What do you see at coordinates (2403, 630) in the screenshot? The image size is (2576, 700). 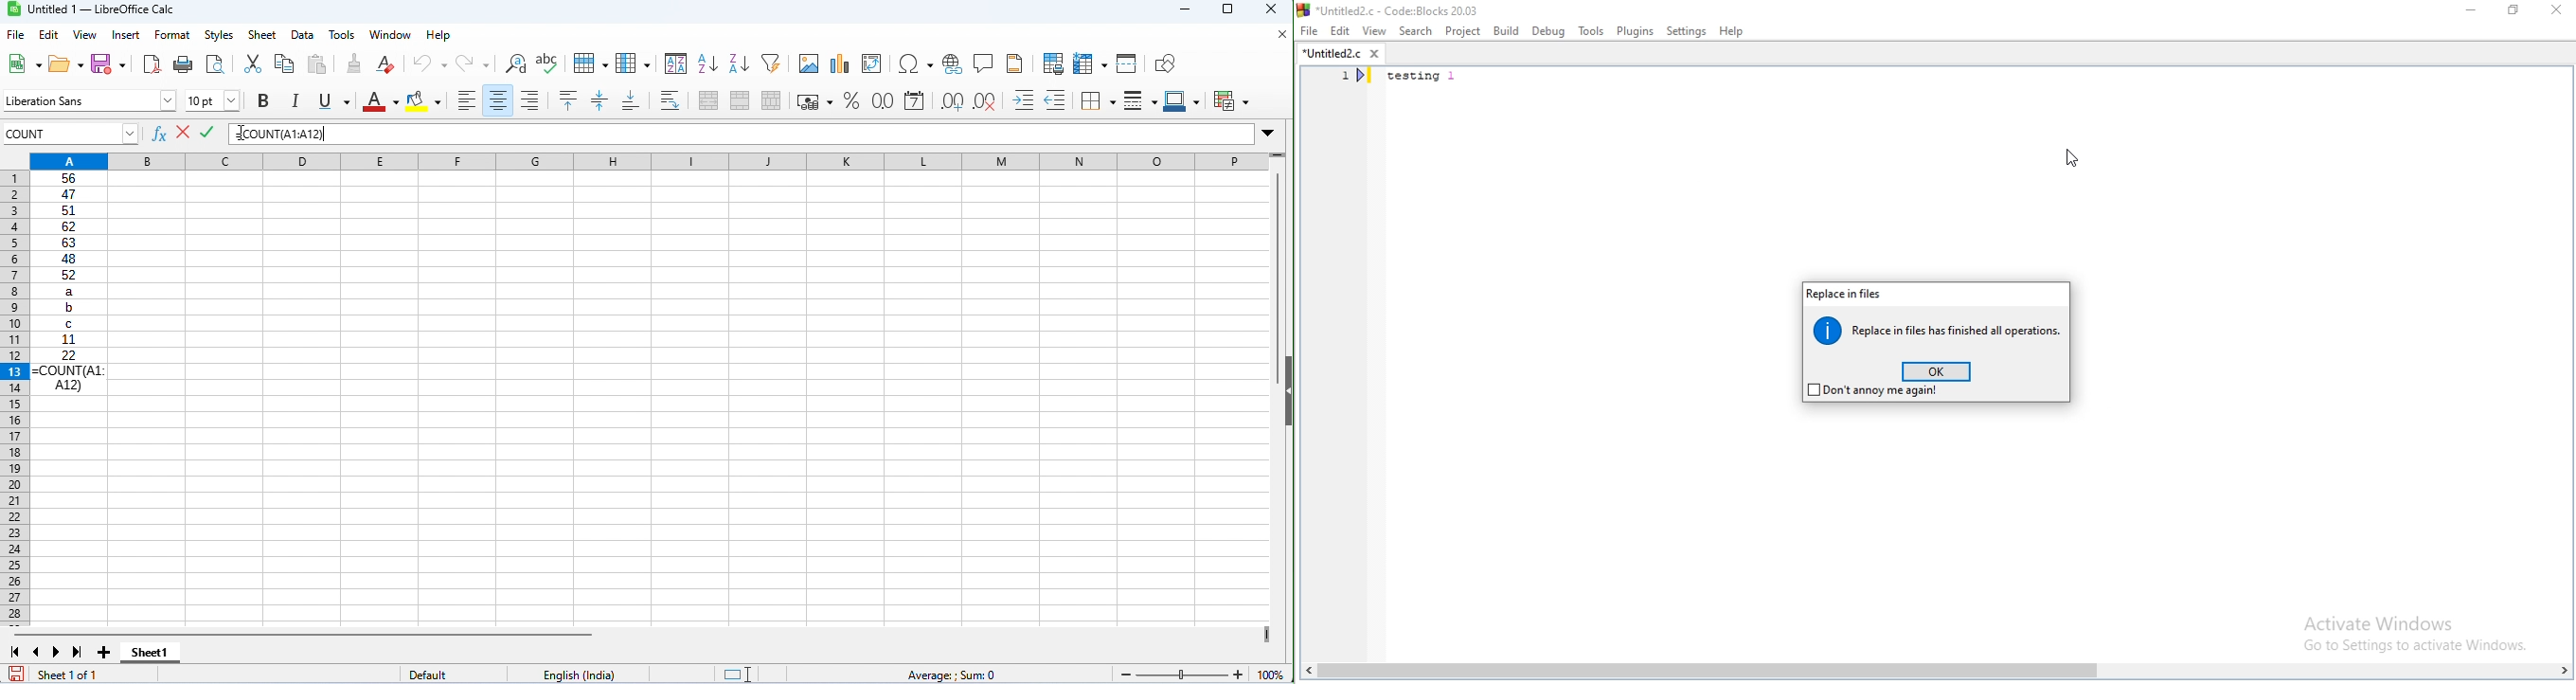 I see `Activate Windows. Go to settings to activate windows` at bounding box center [2403, 630].